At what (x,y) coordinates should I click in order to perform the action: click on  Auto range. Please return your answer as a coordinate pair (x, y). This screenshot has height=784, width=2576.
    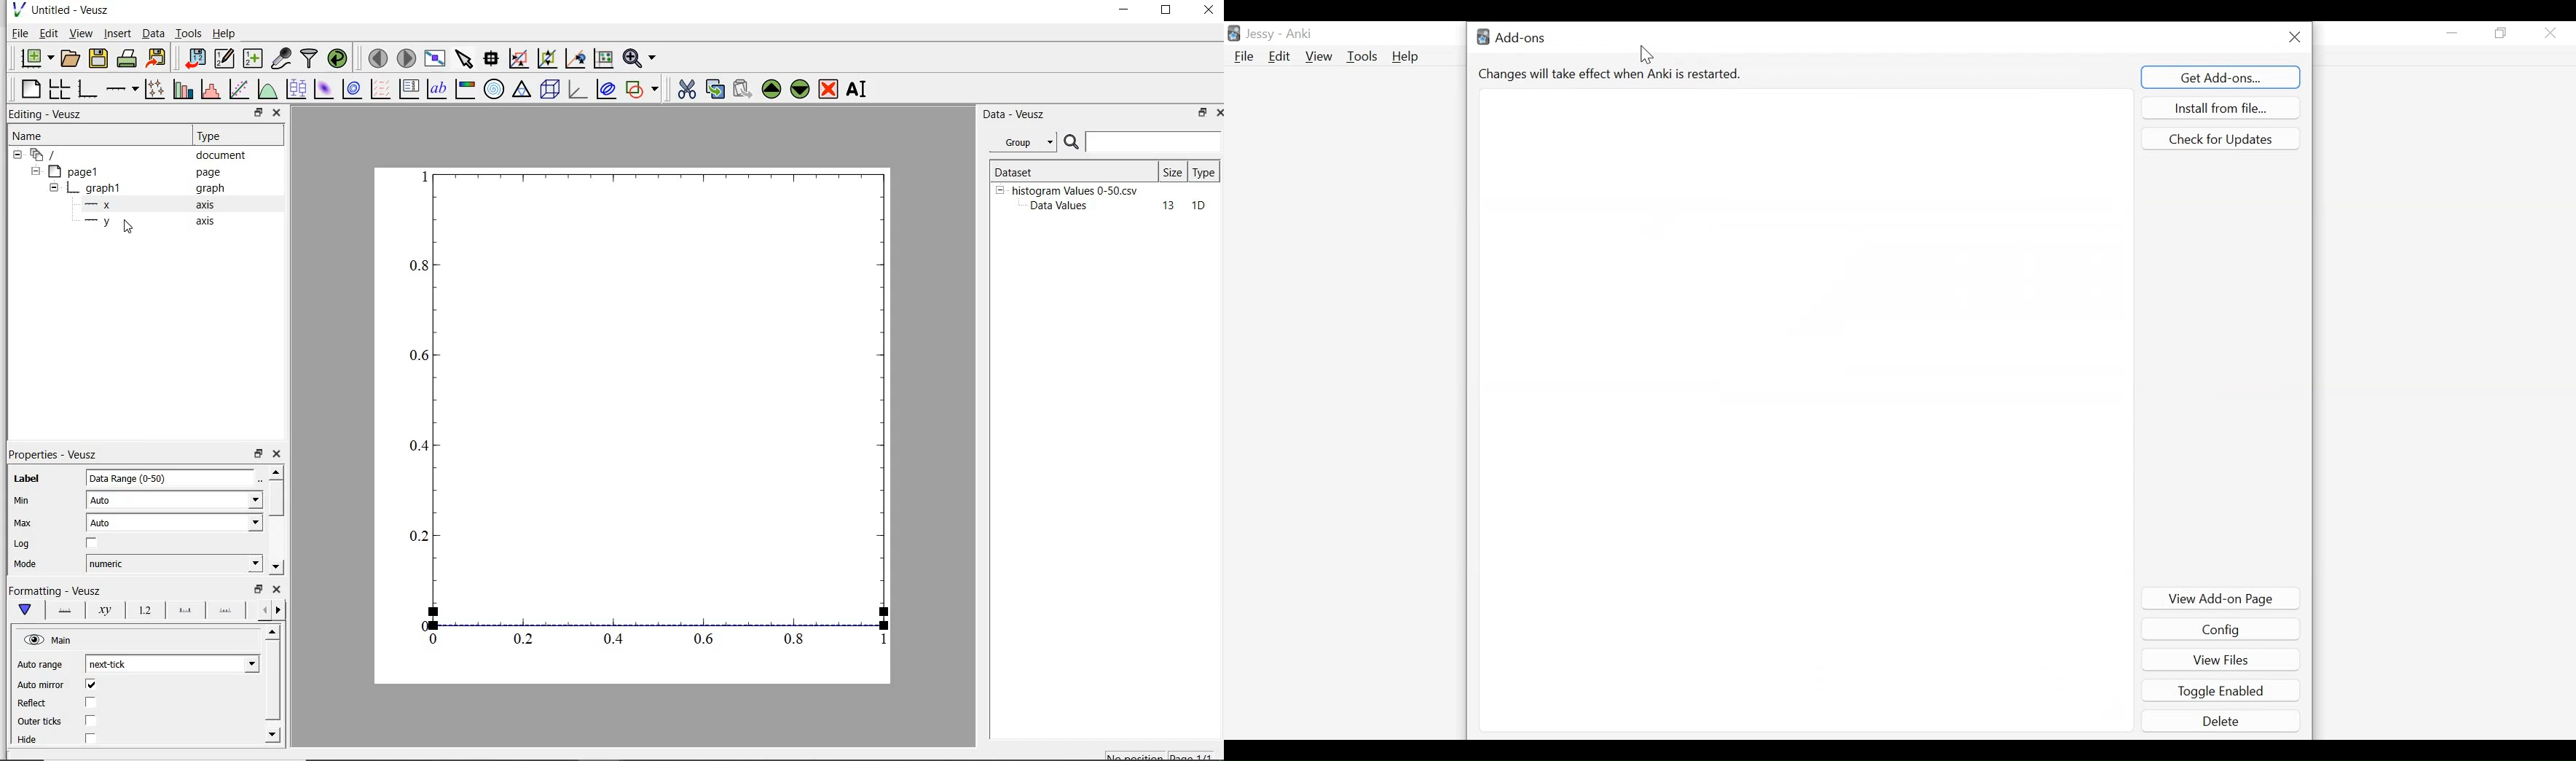
    Looking at the image, I should click on (41, 666).